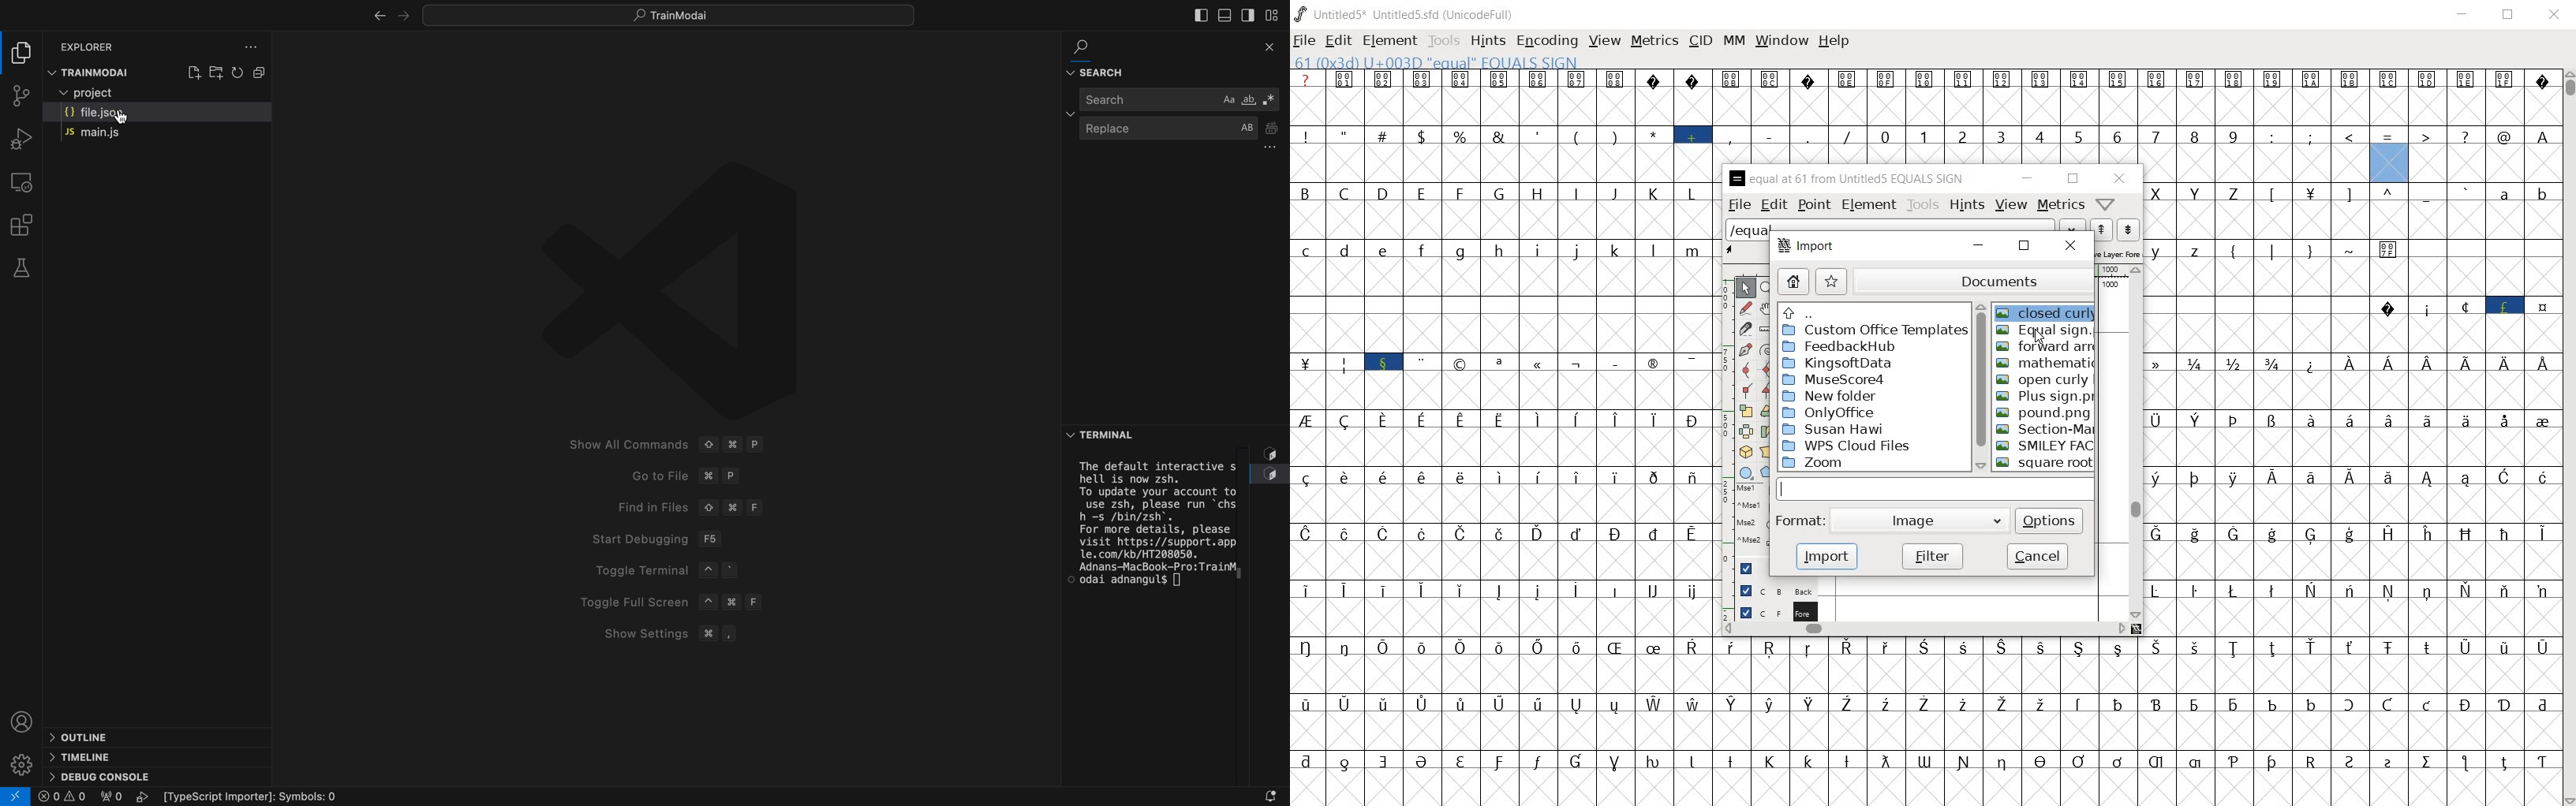  I want to click on restore down, so click(2073, 180).